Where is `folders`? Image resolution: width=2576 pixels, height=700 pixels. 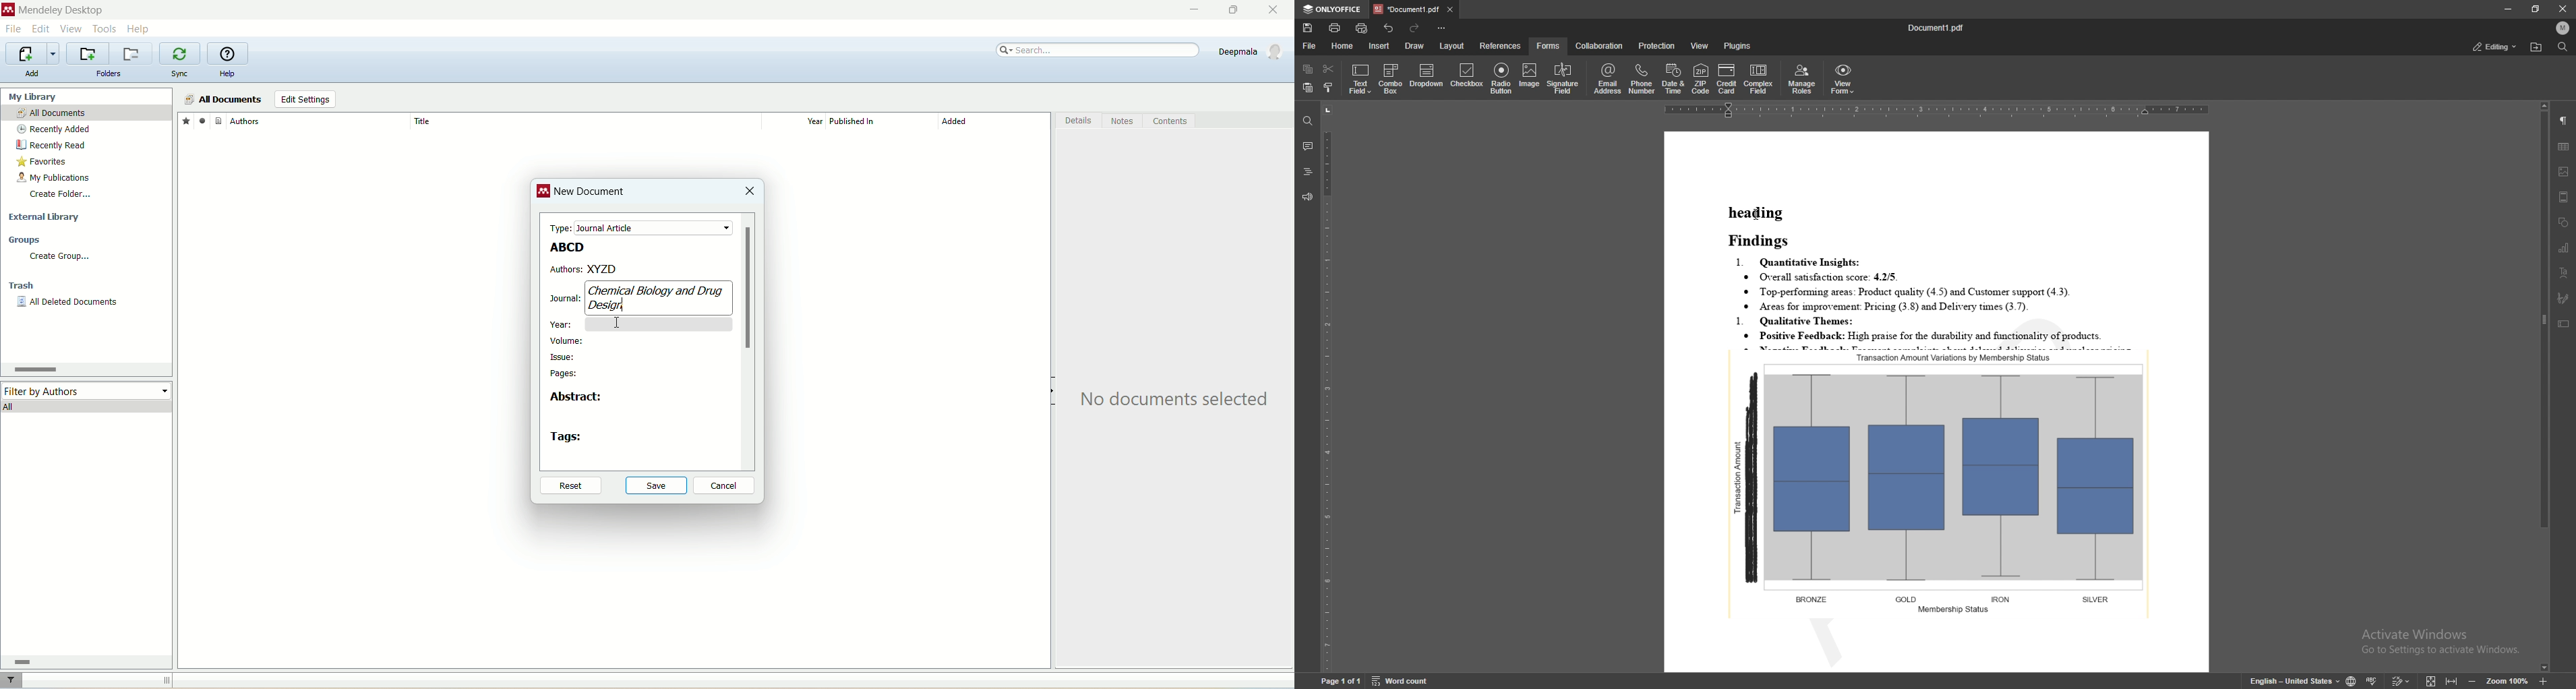 folders is located at coordinates (109, 74).